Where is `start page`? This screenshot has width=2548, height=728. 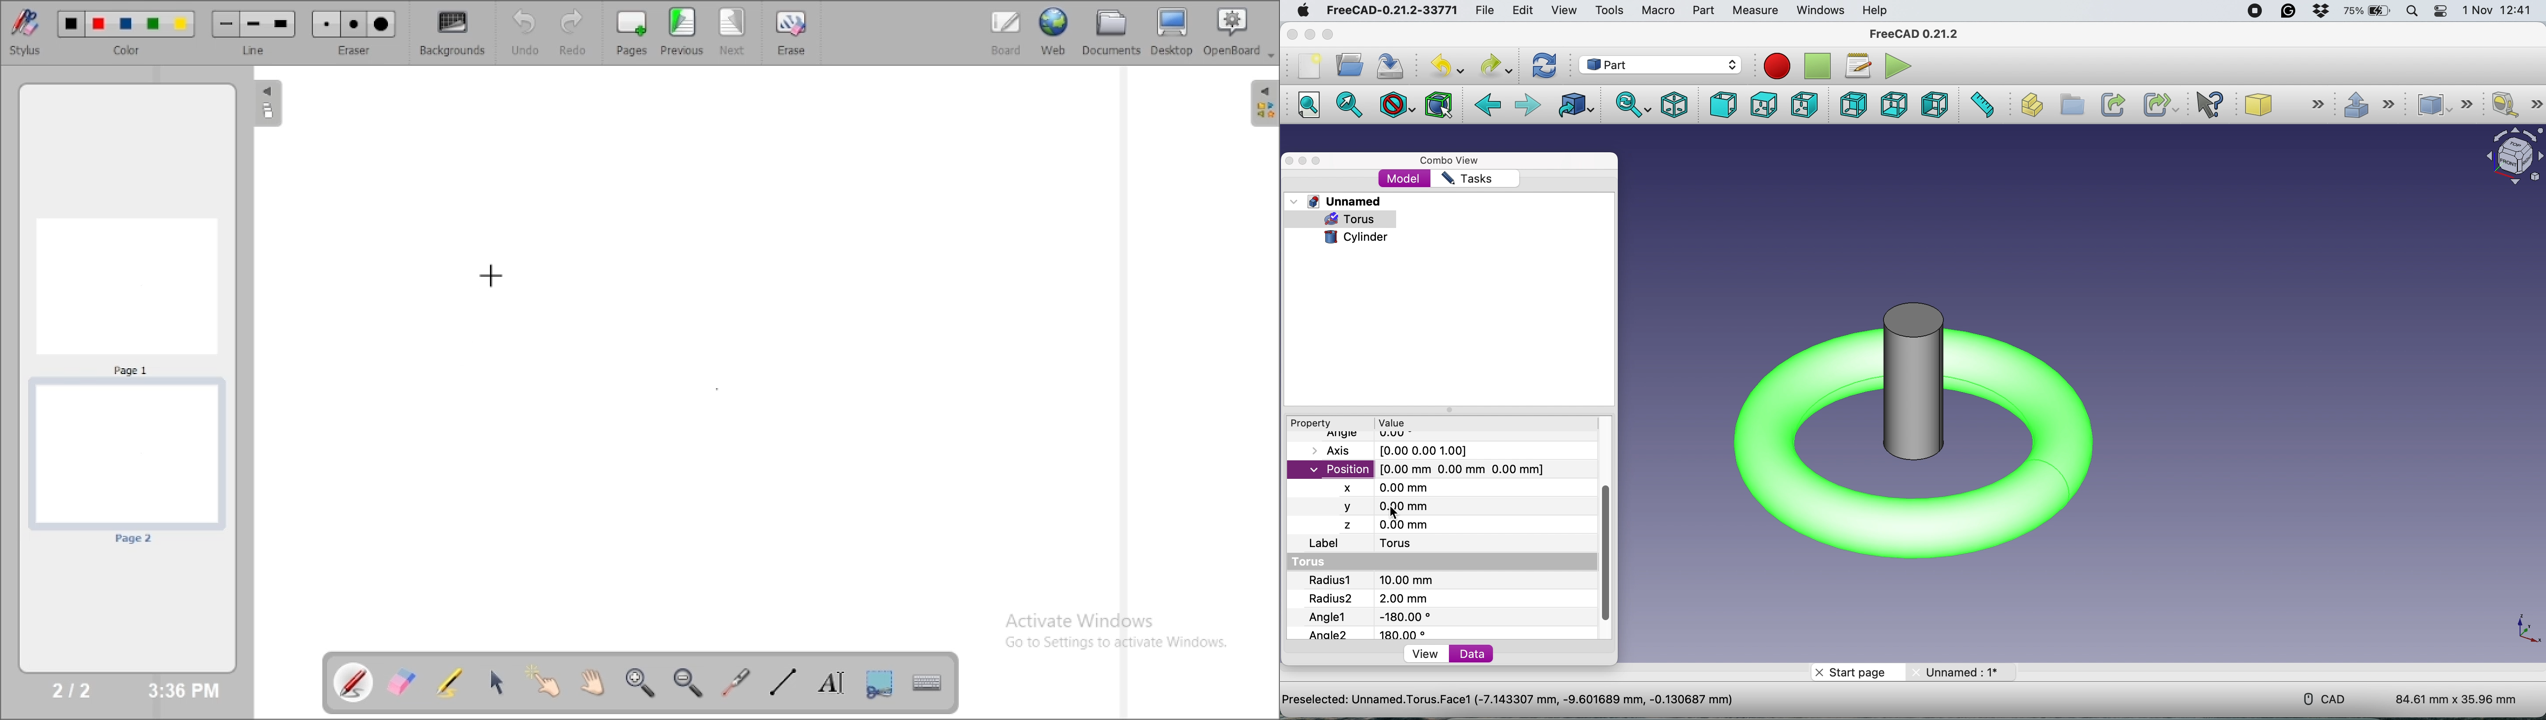
start page is located at coordinates (1854, 672).